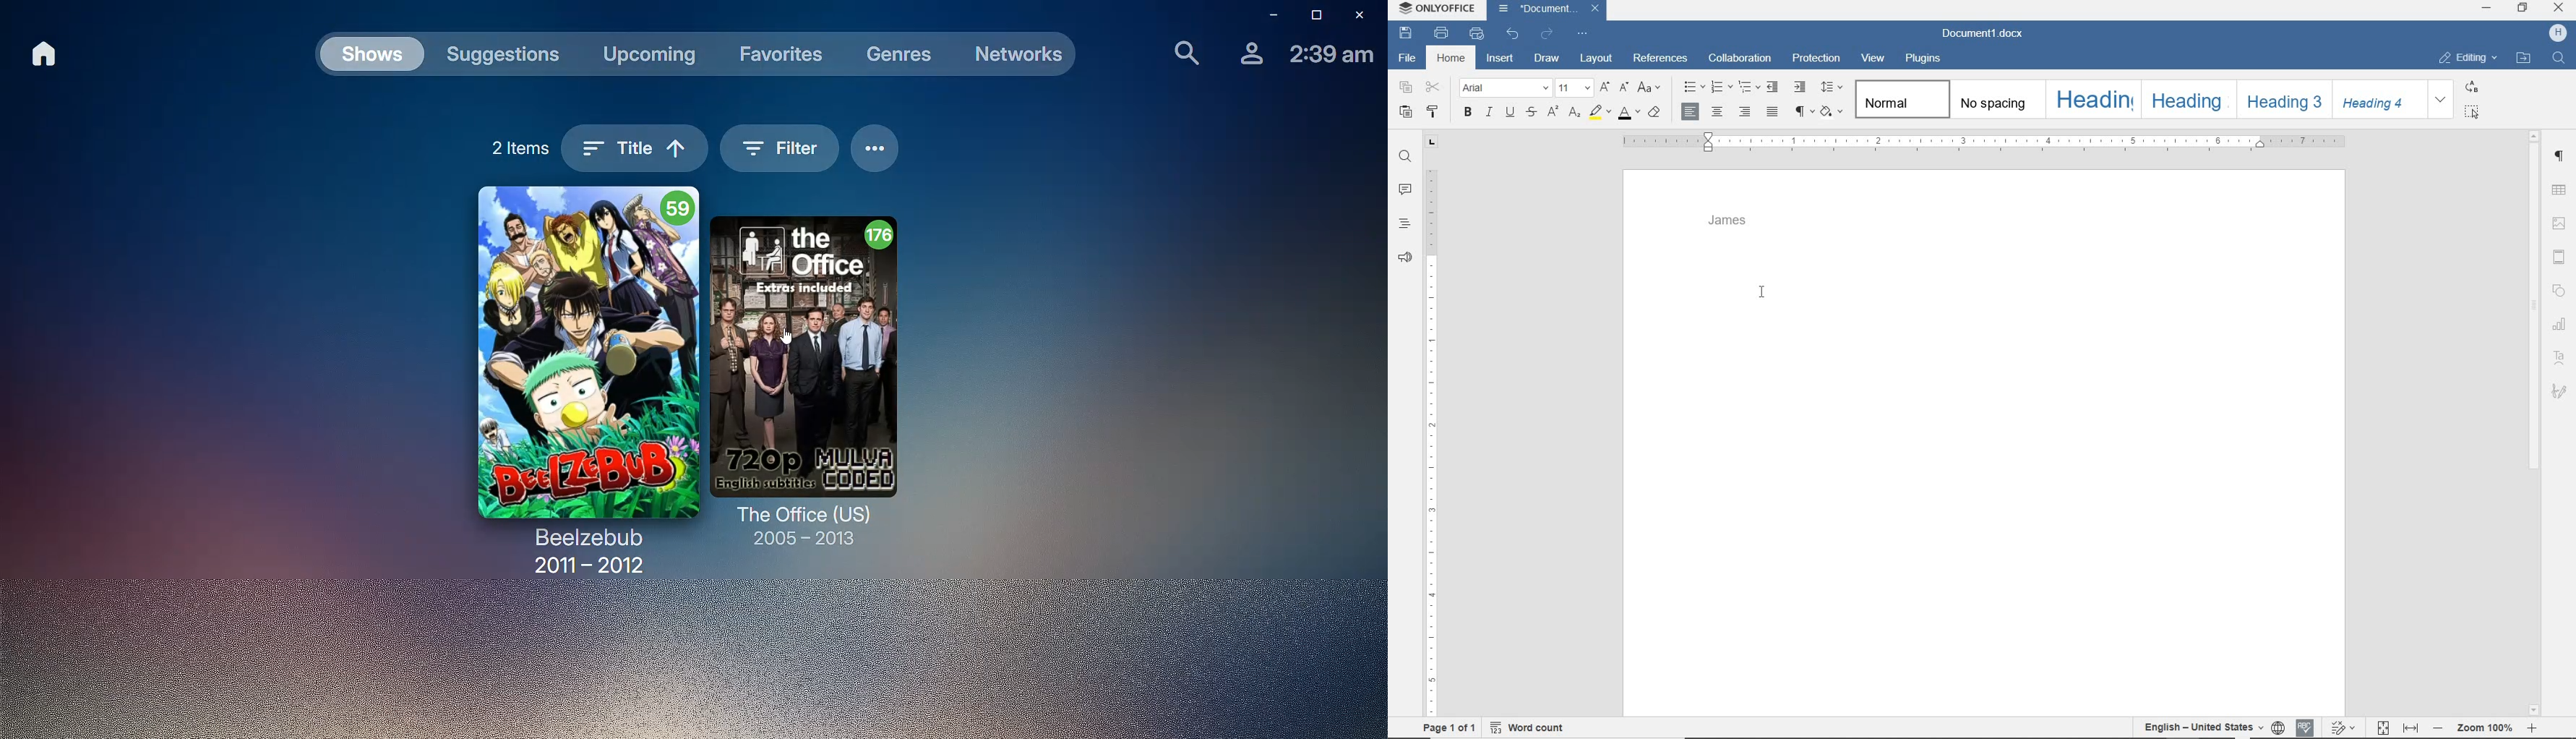 Image resolution: width=2576 pixels, height=756 pixels. I want to click on word count, so click(1526, 730).